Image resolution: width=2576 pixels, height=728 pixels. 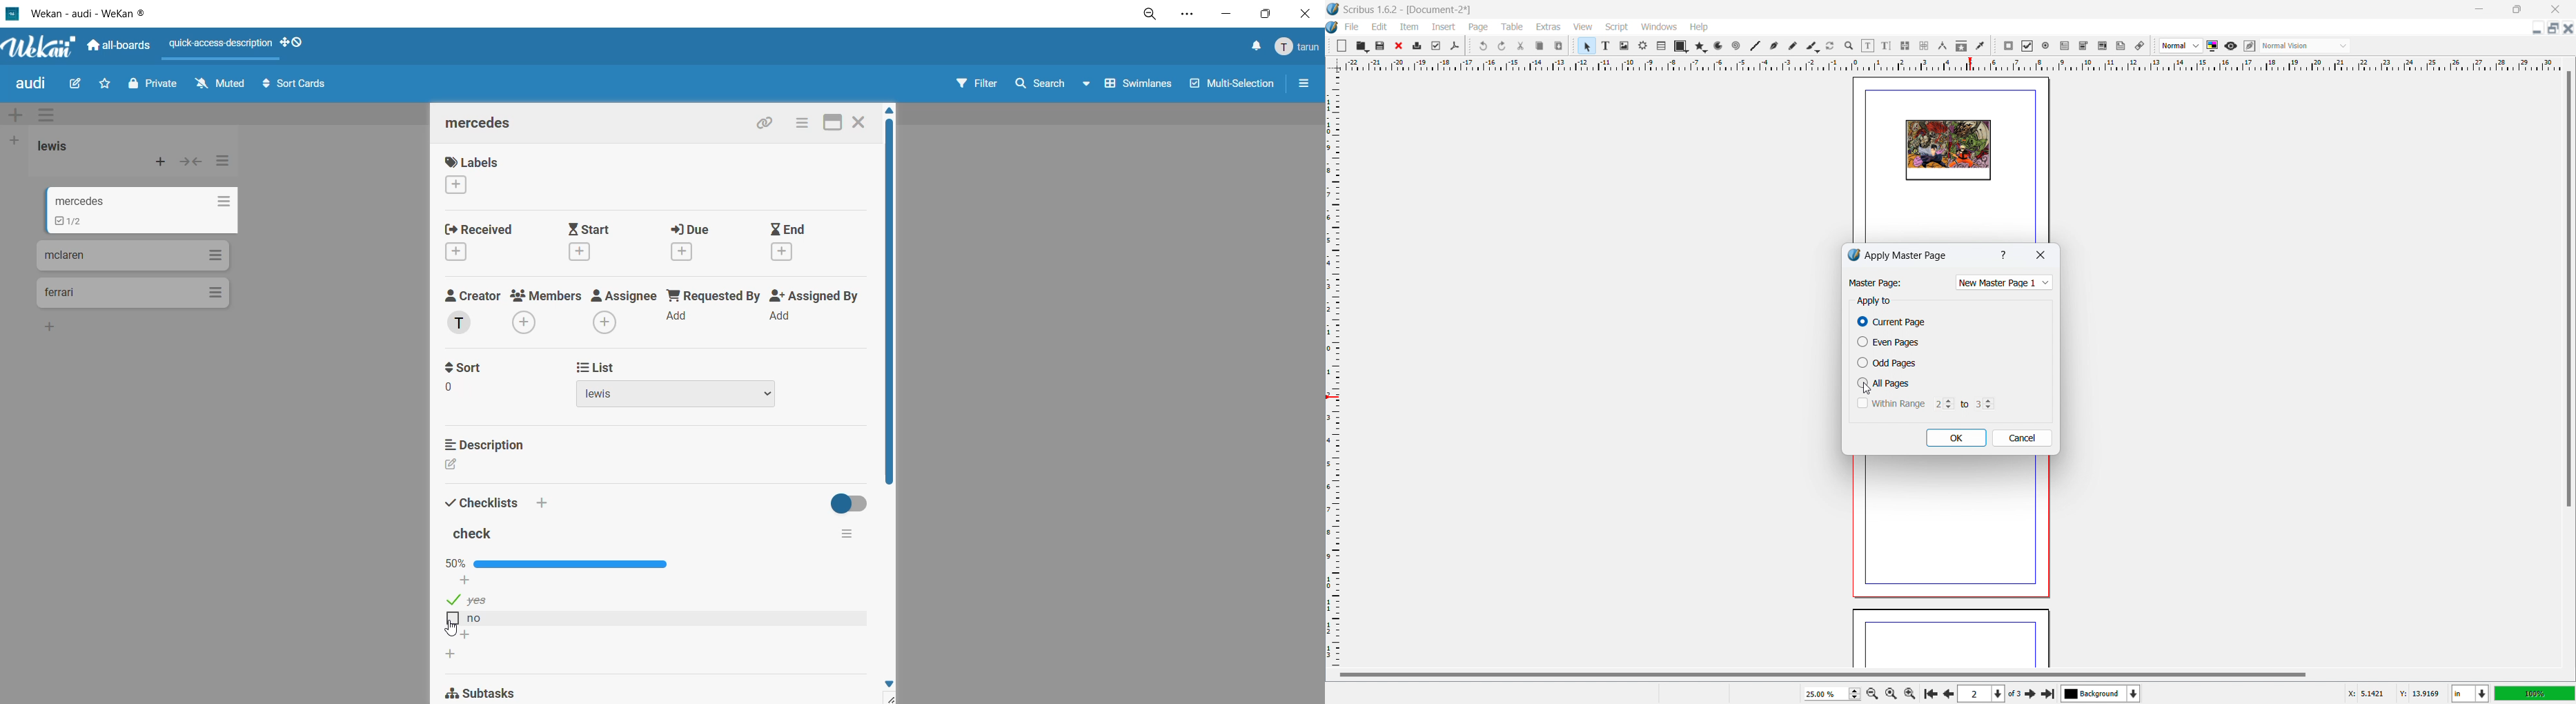 What do you see at coordinates (1295, 47) in the screenshot?
I see `menu` at bounding box center [1295, 47].